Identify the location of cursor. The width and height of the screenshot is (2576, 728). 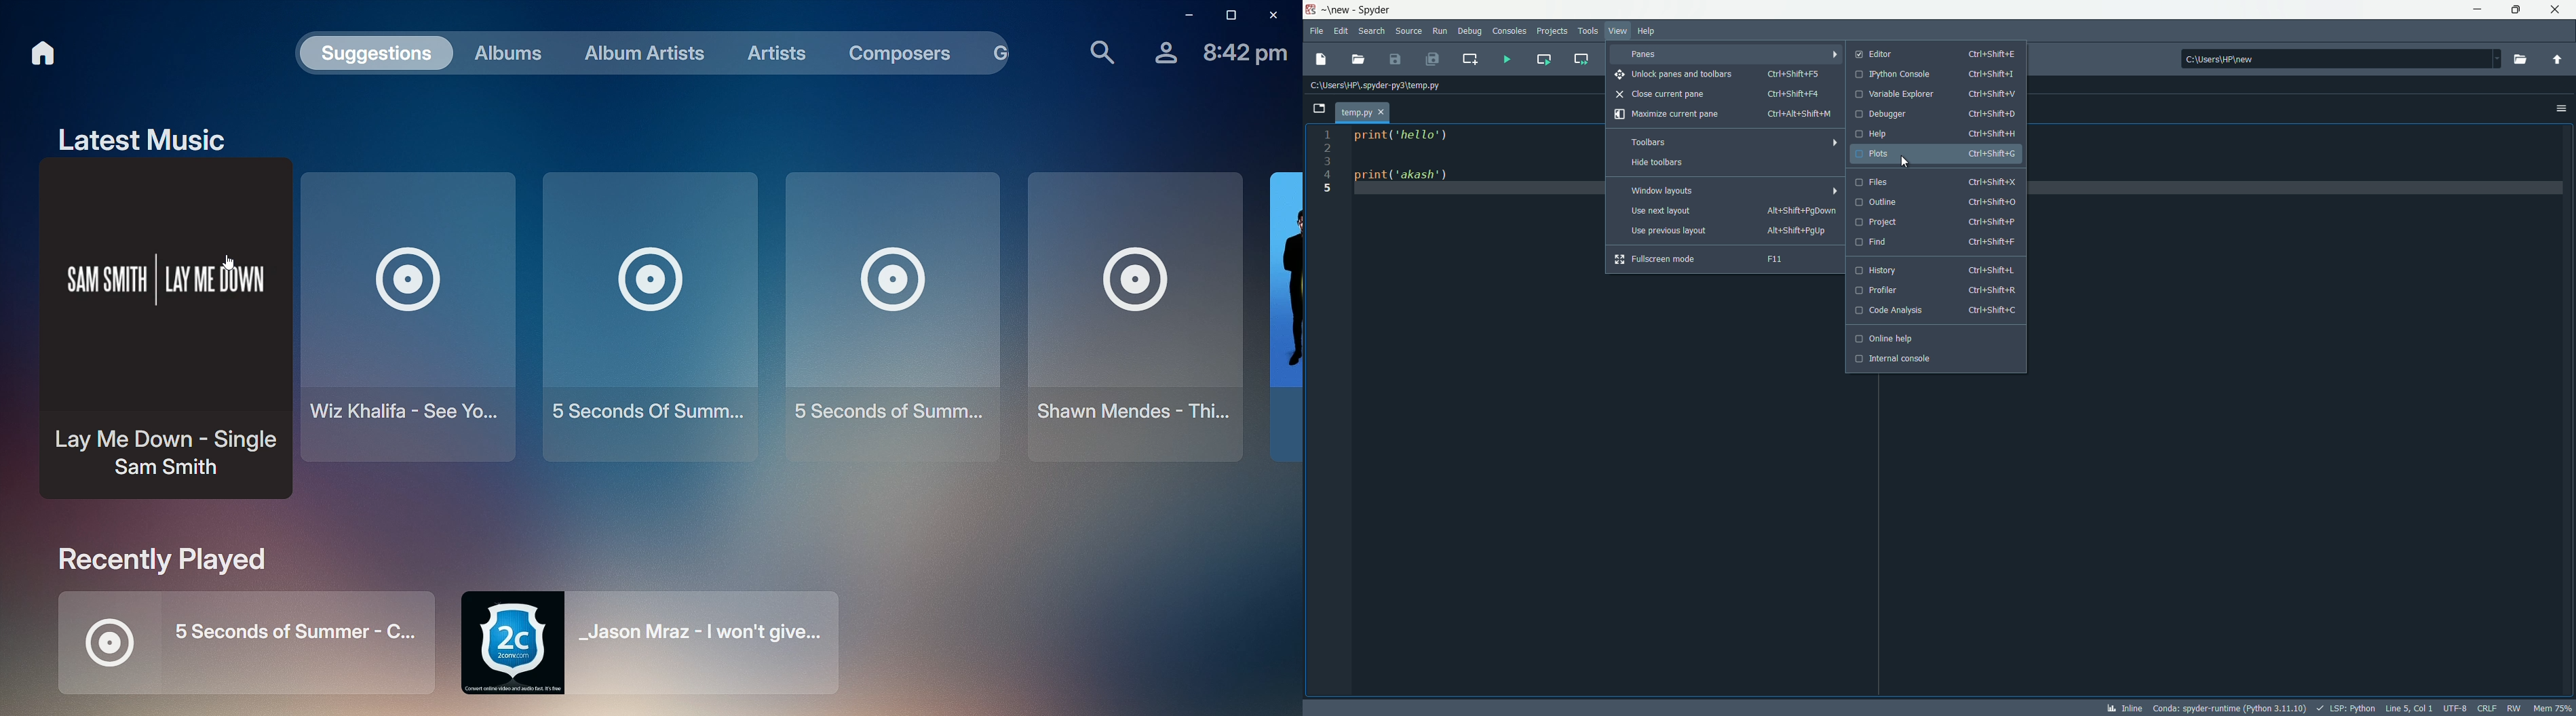
(1906, 162).